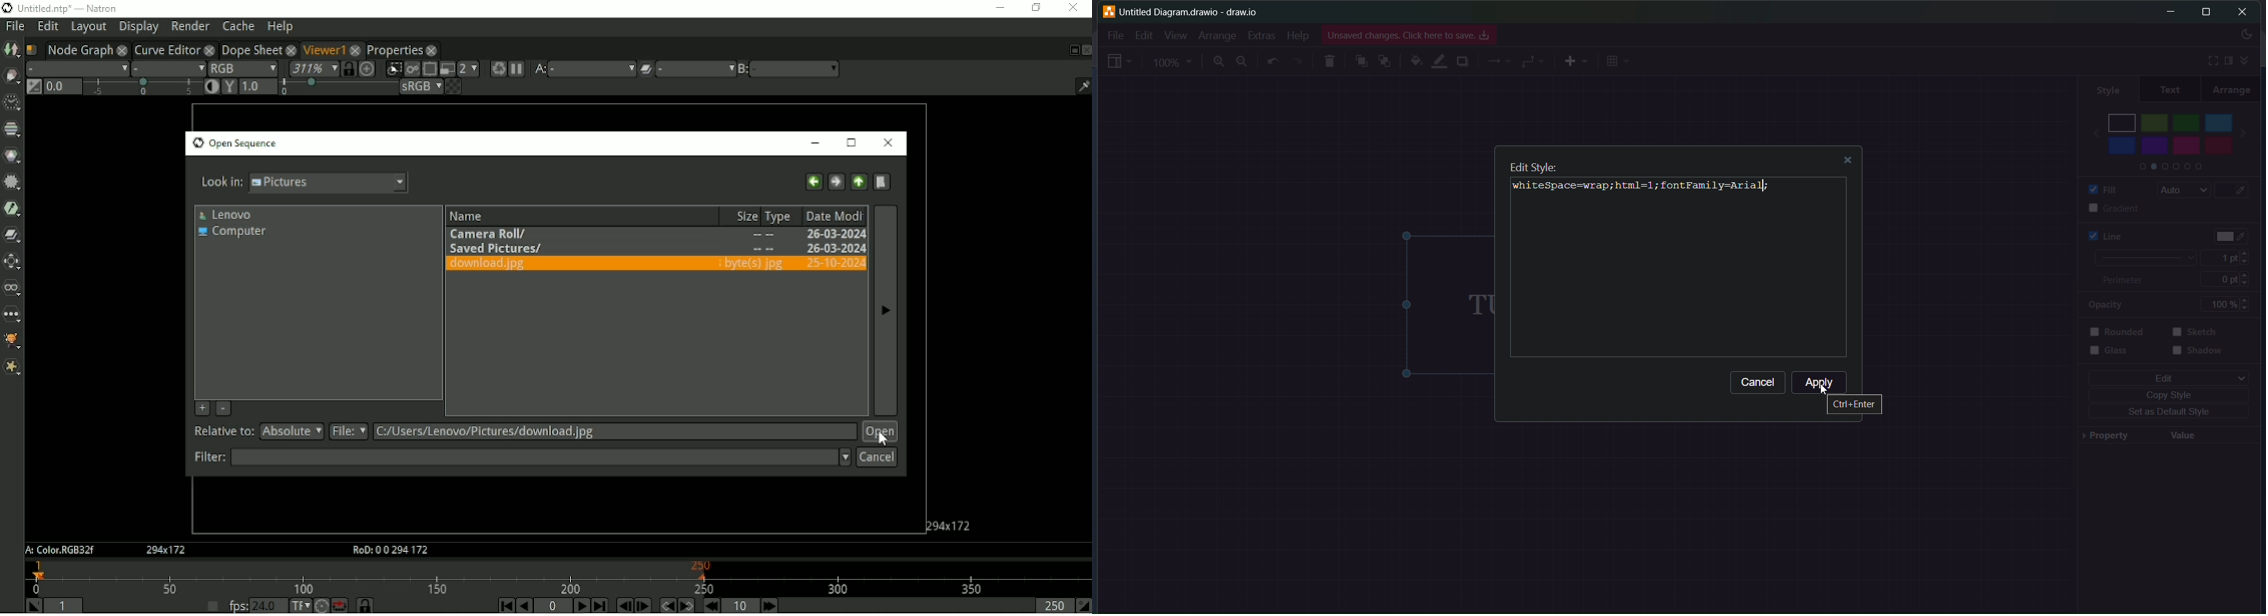 The height and width of the screenshot is (616, 2268). What do you see at coordinates (525, 606) in the screenshot?
I see `Play backward` at bounding box center [525, 606].